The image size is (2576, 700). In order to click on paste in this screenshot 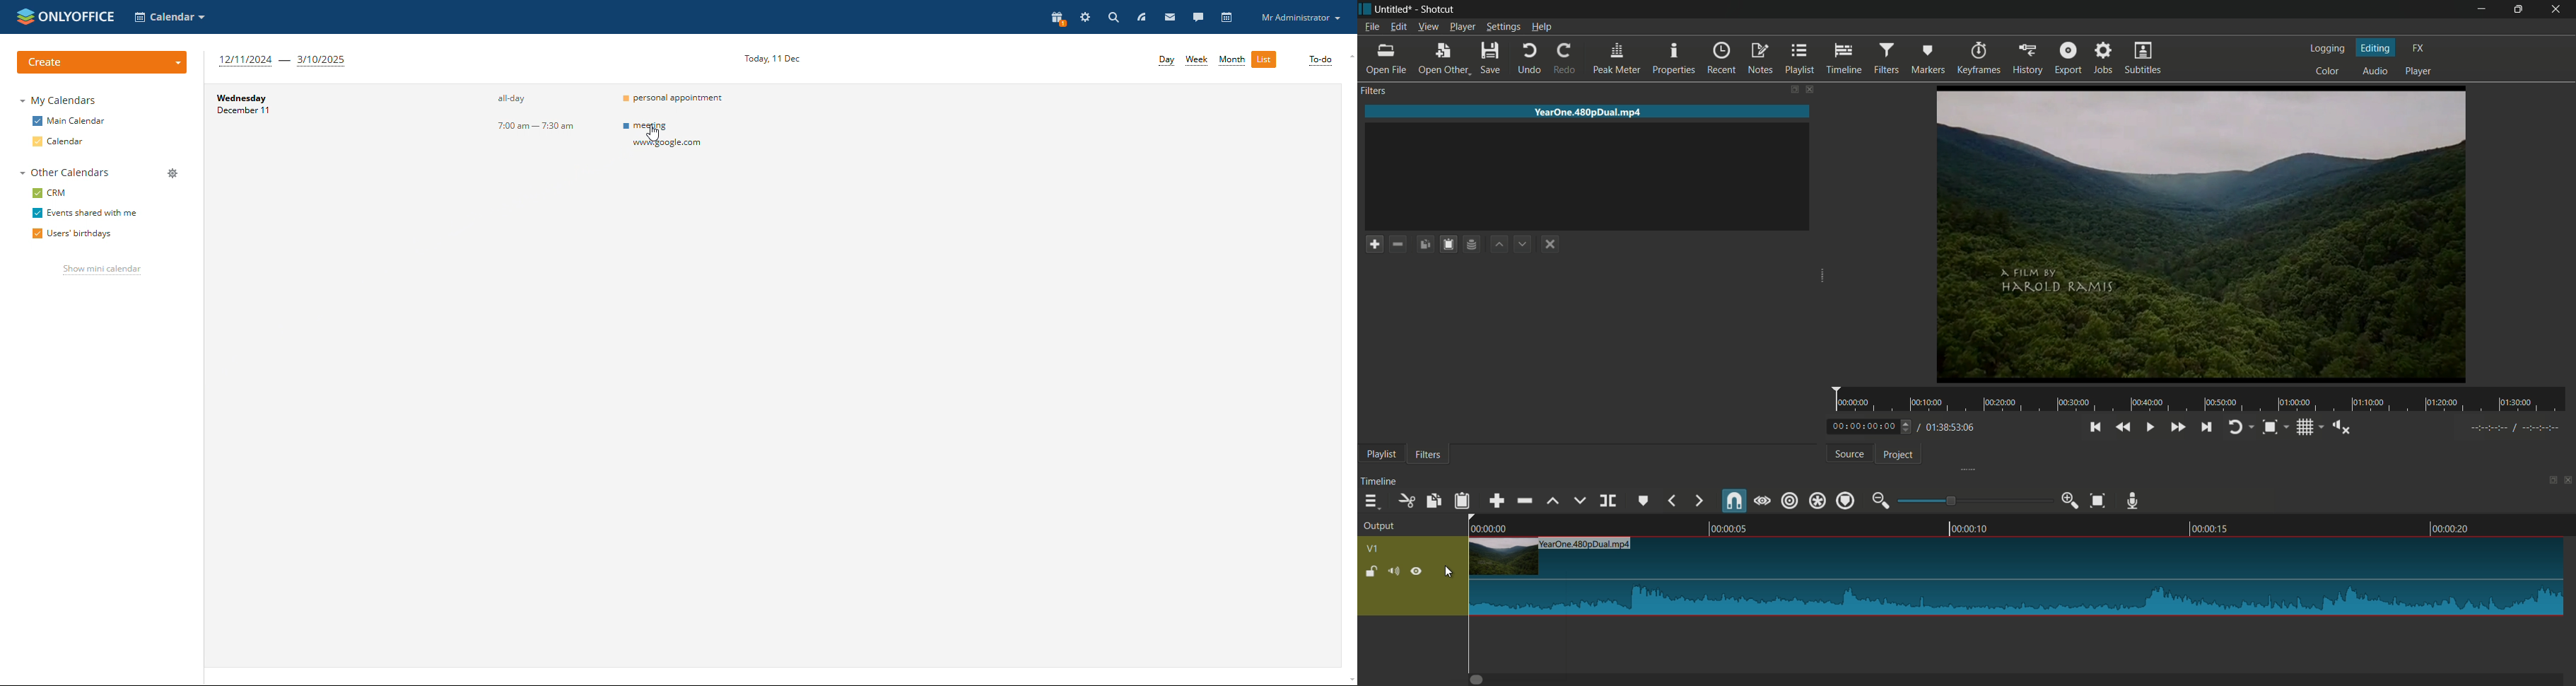, I will do `click(1461, 500)`.